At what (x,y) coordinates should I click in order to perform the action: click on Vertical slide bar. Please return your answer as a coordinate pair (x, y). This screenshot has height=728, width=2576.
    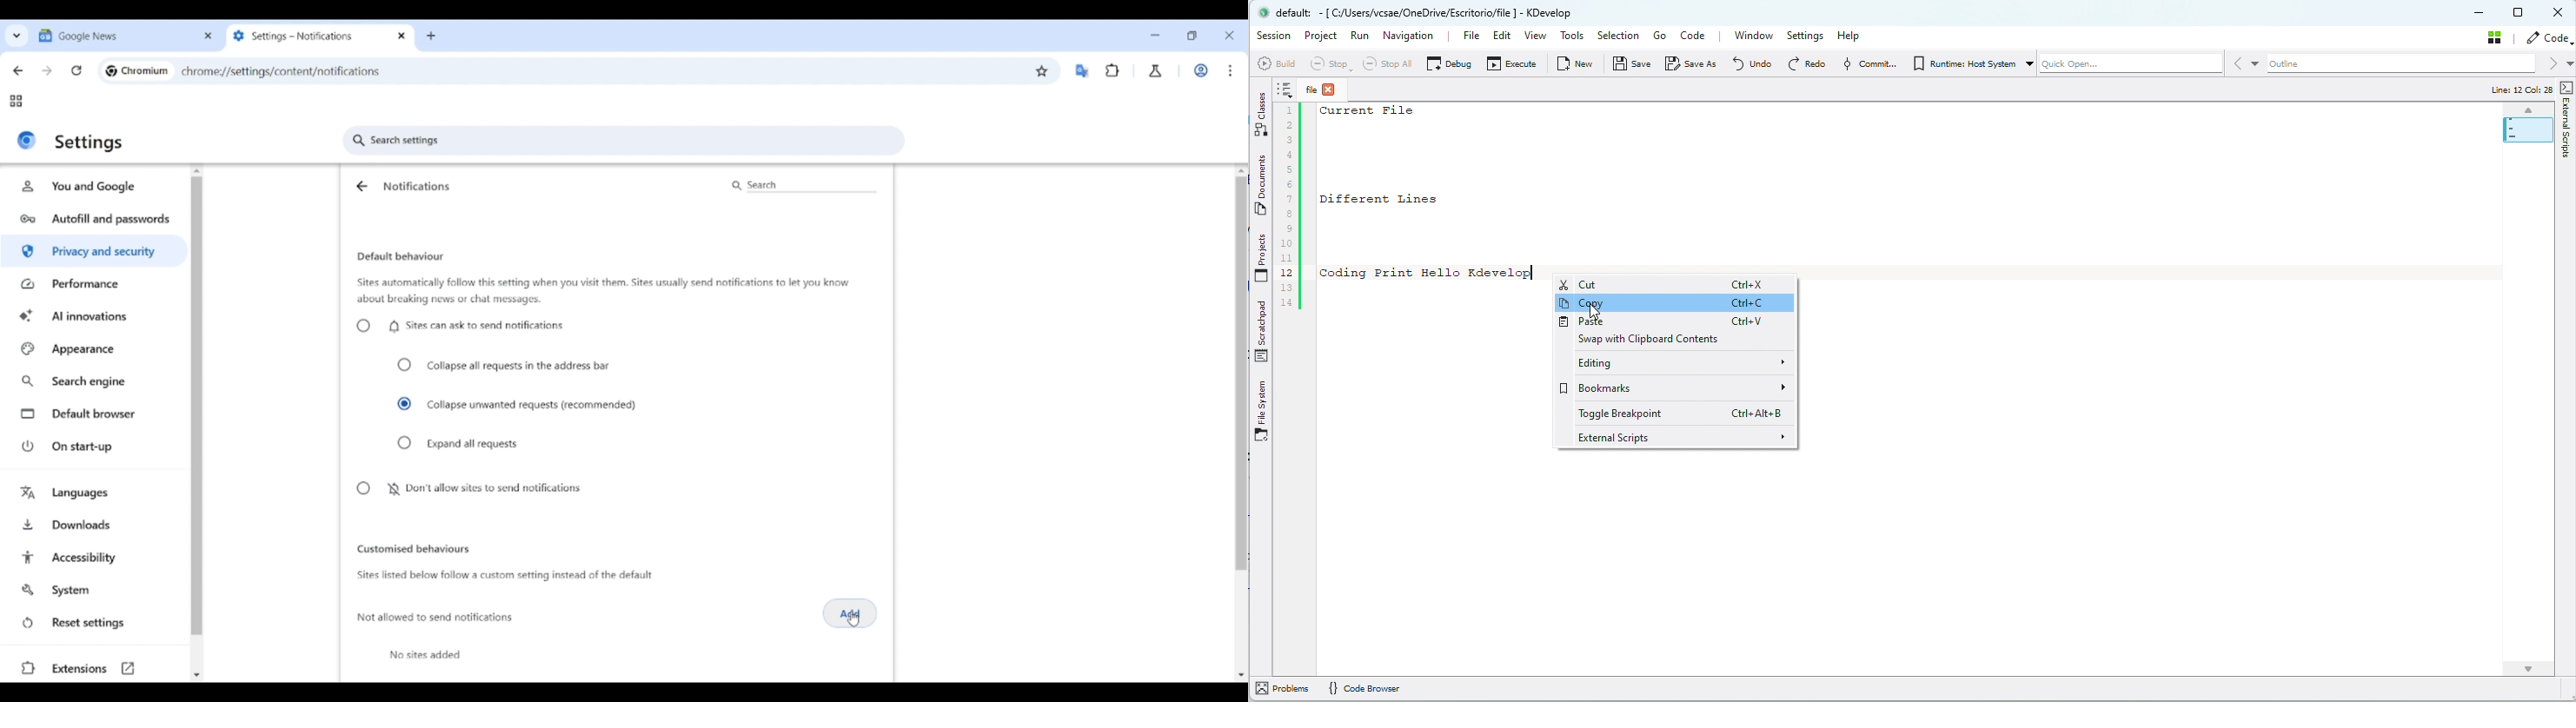
    Looking at the image, I should click on (196, 406).